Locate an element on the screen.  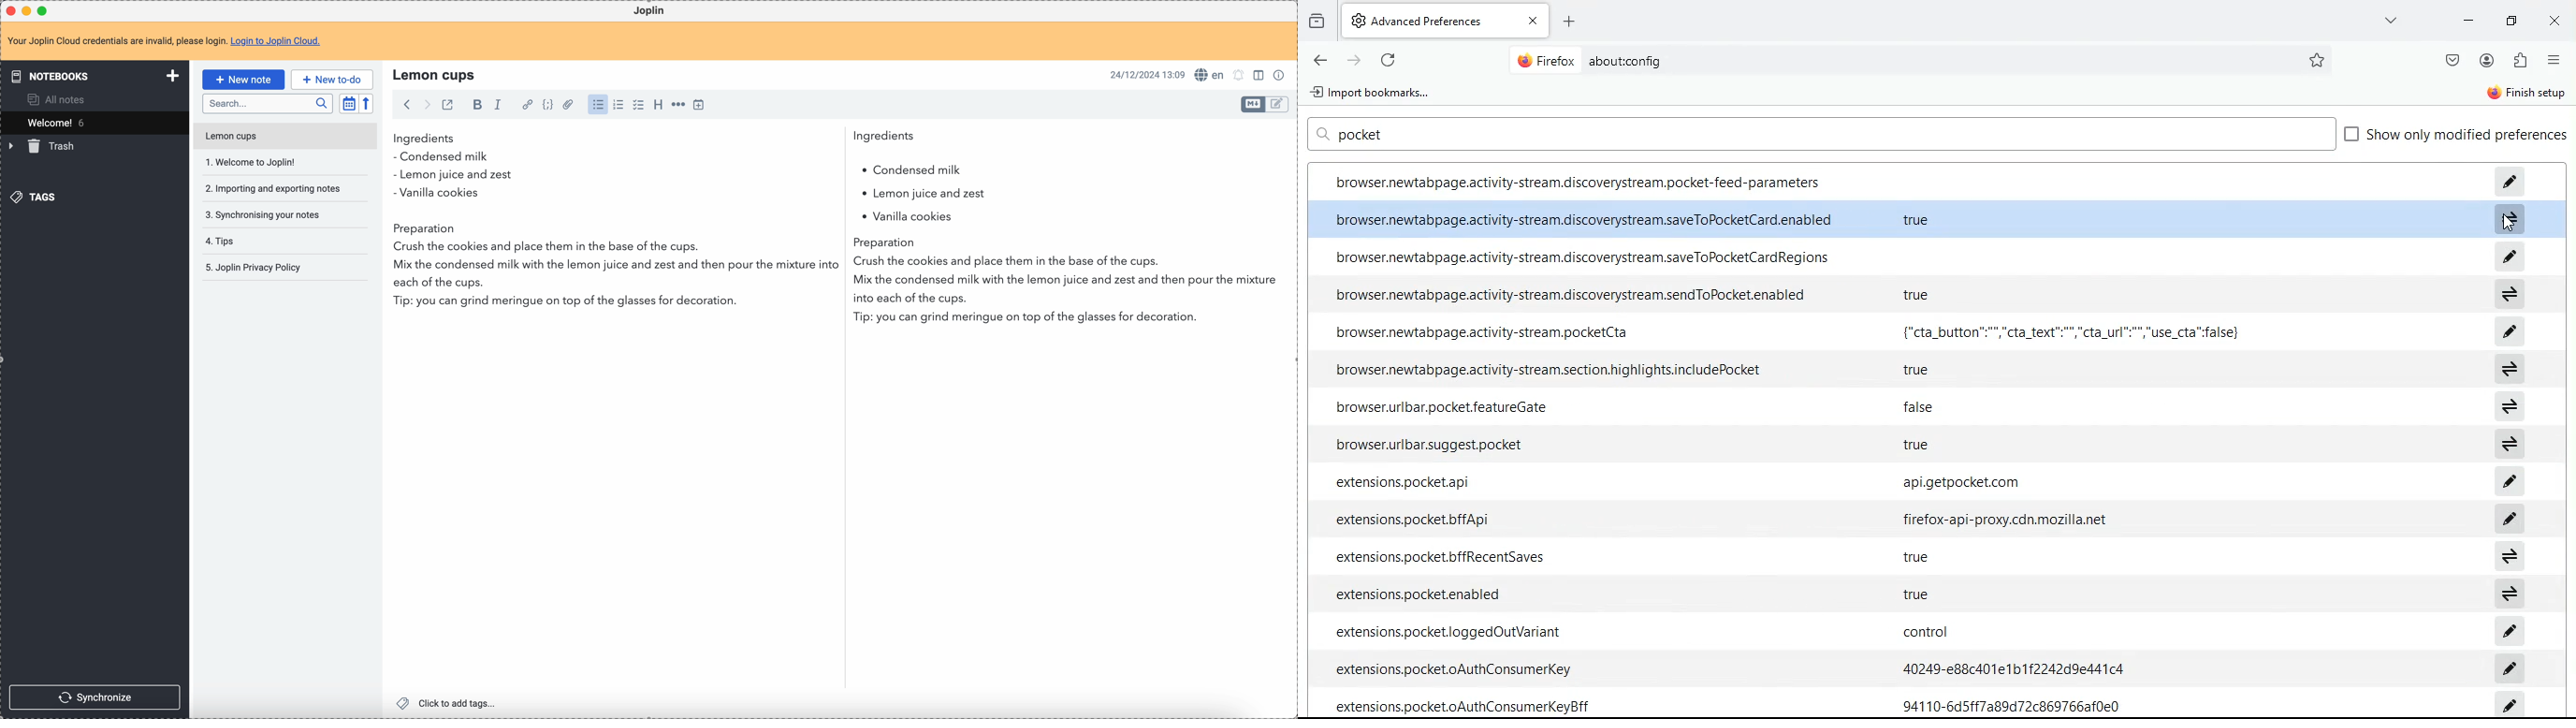
vanilla cookies is located at coordinates (437, 194).